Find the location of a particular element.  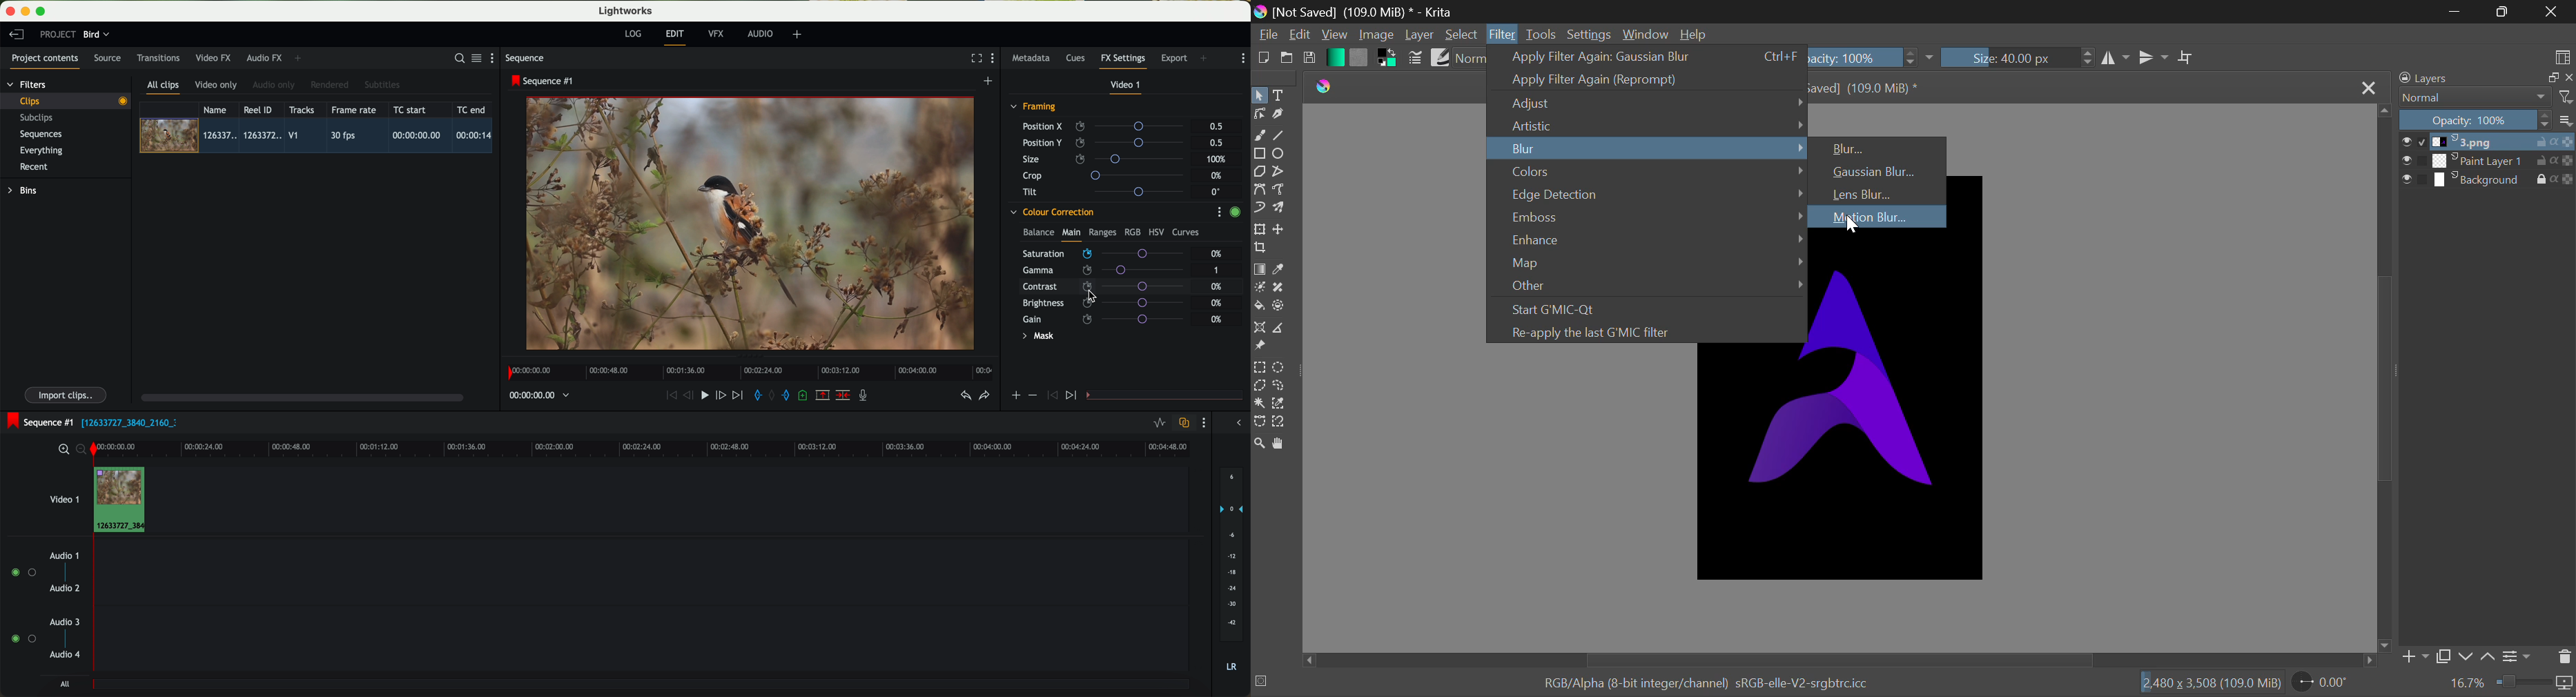

play is located at coordinates (704, 394).